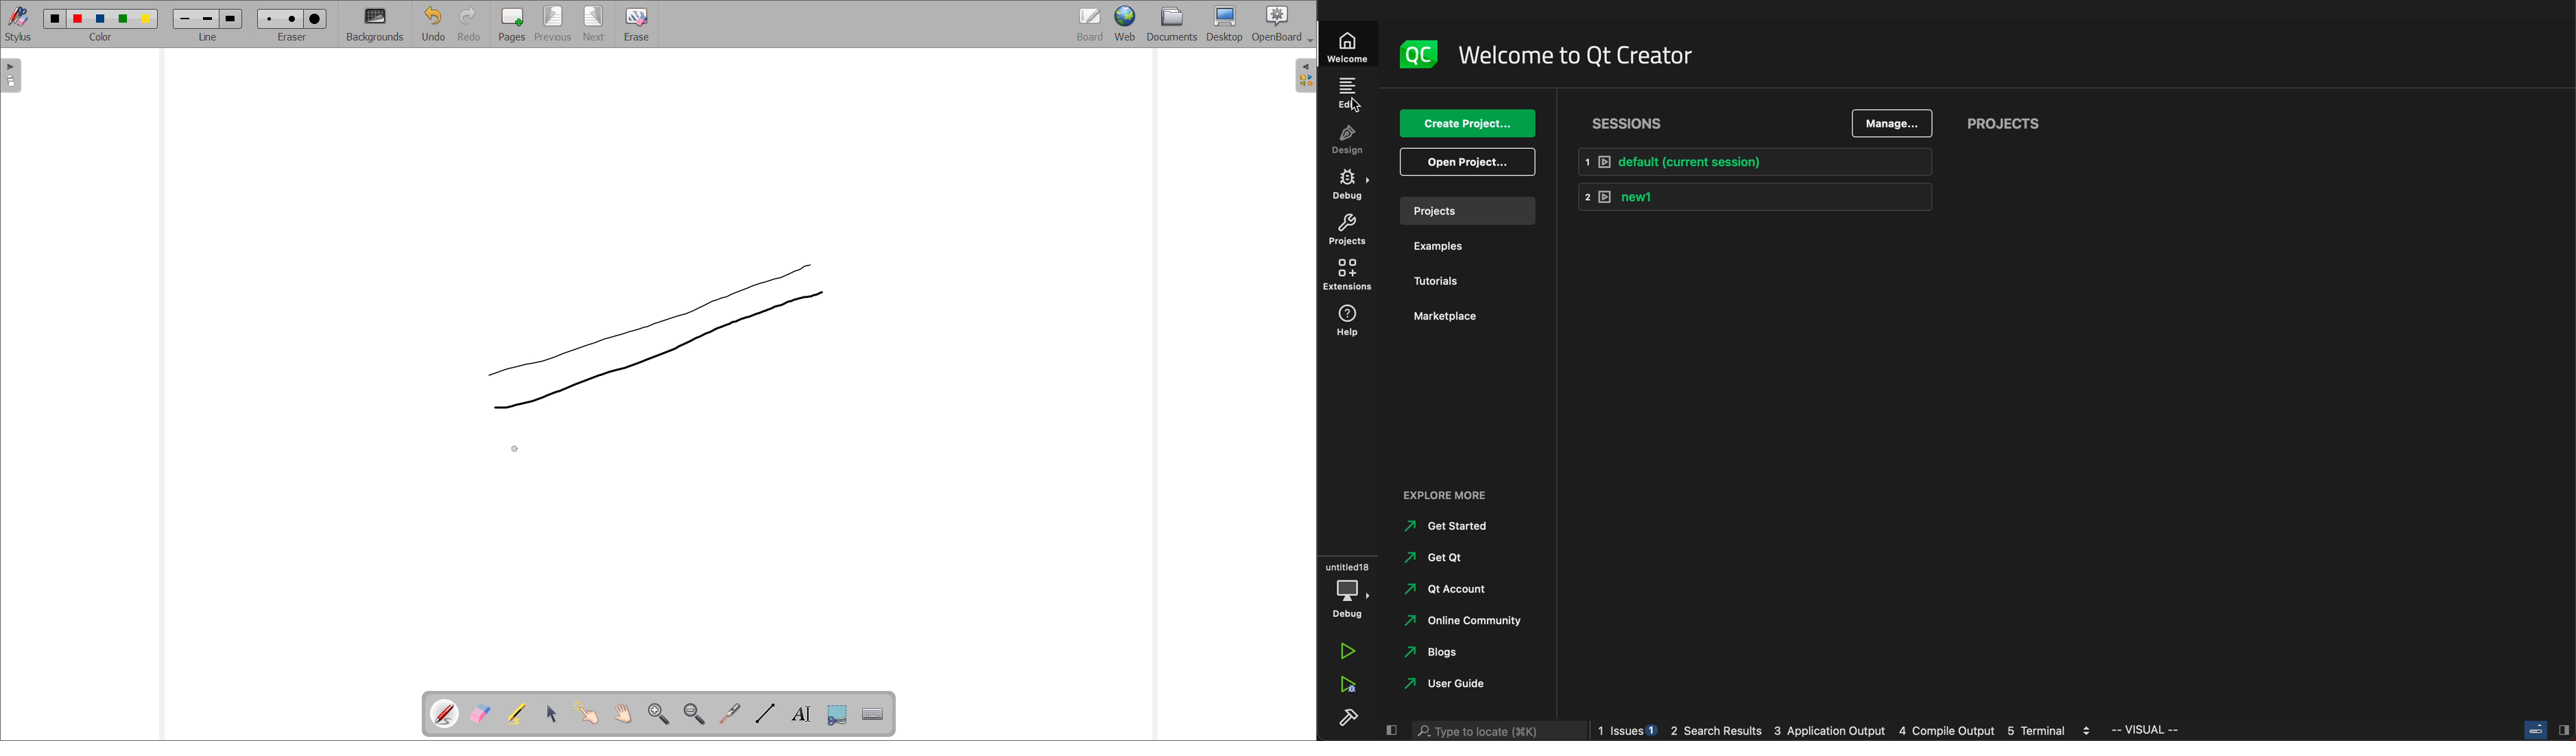  I want to click on extensions, so click(1348, 275).